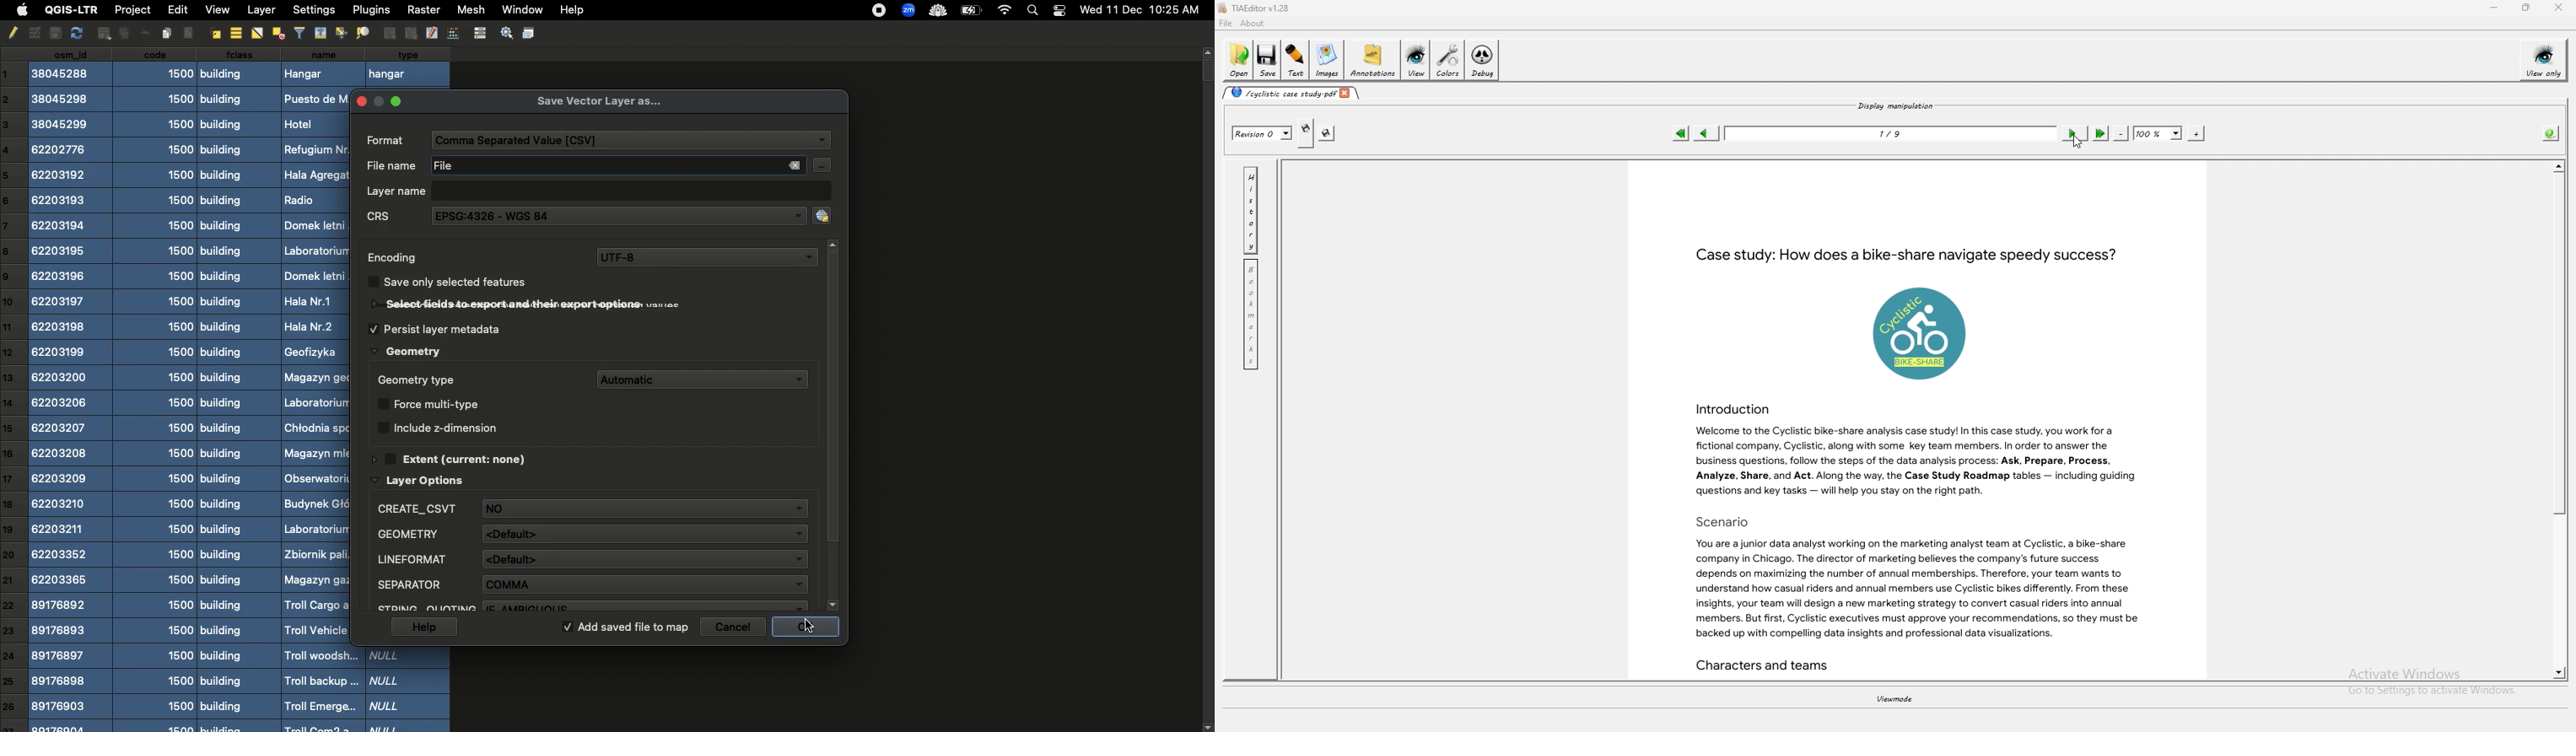 The image size is (2576, 756). Describe the element at coordinates (217, 10) in the screenshot. I see `View` at that location.